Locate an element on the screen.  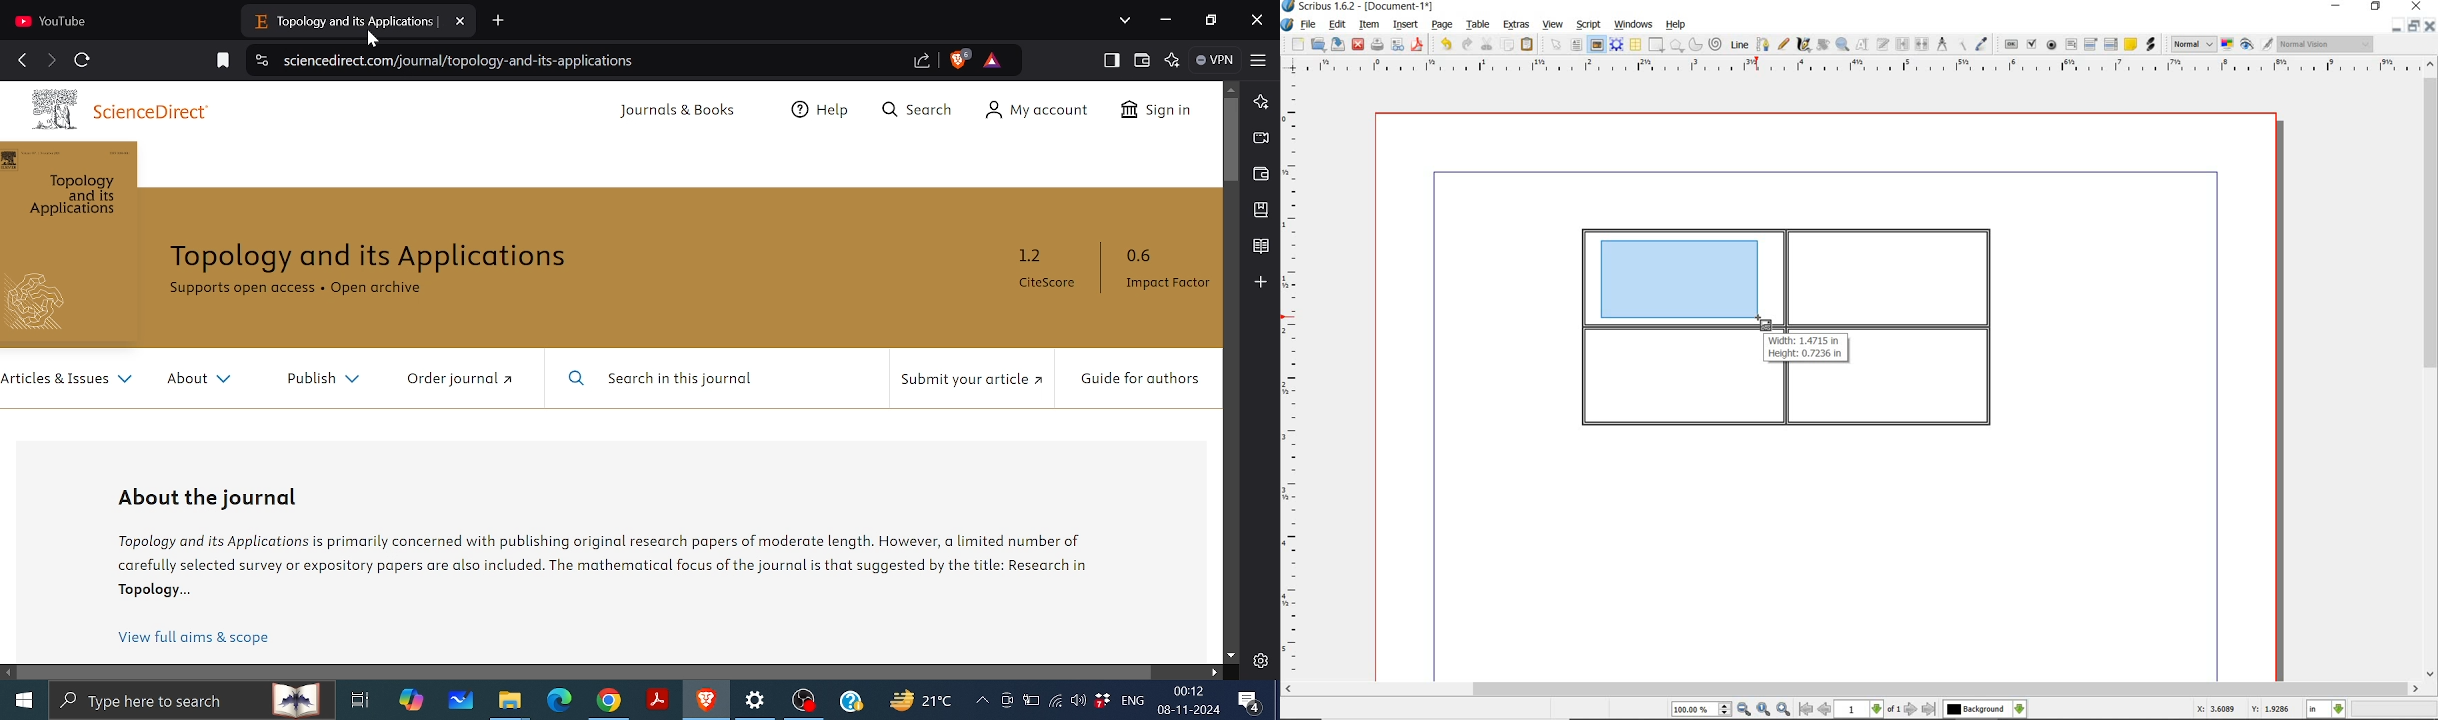
link annotation is located at coordinates (2150, 44).